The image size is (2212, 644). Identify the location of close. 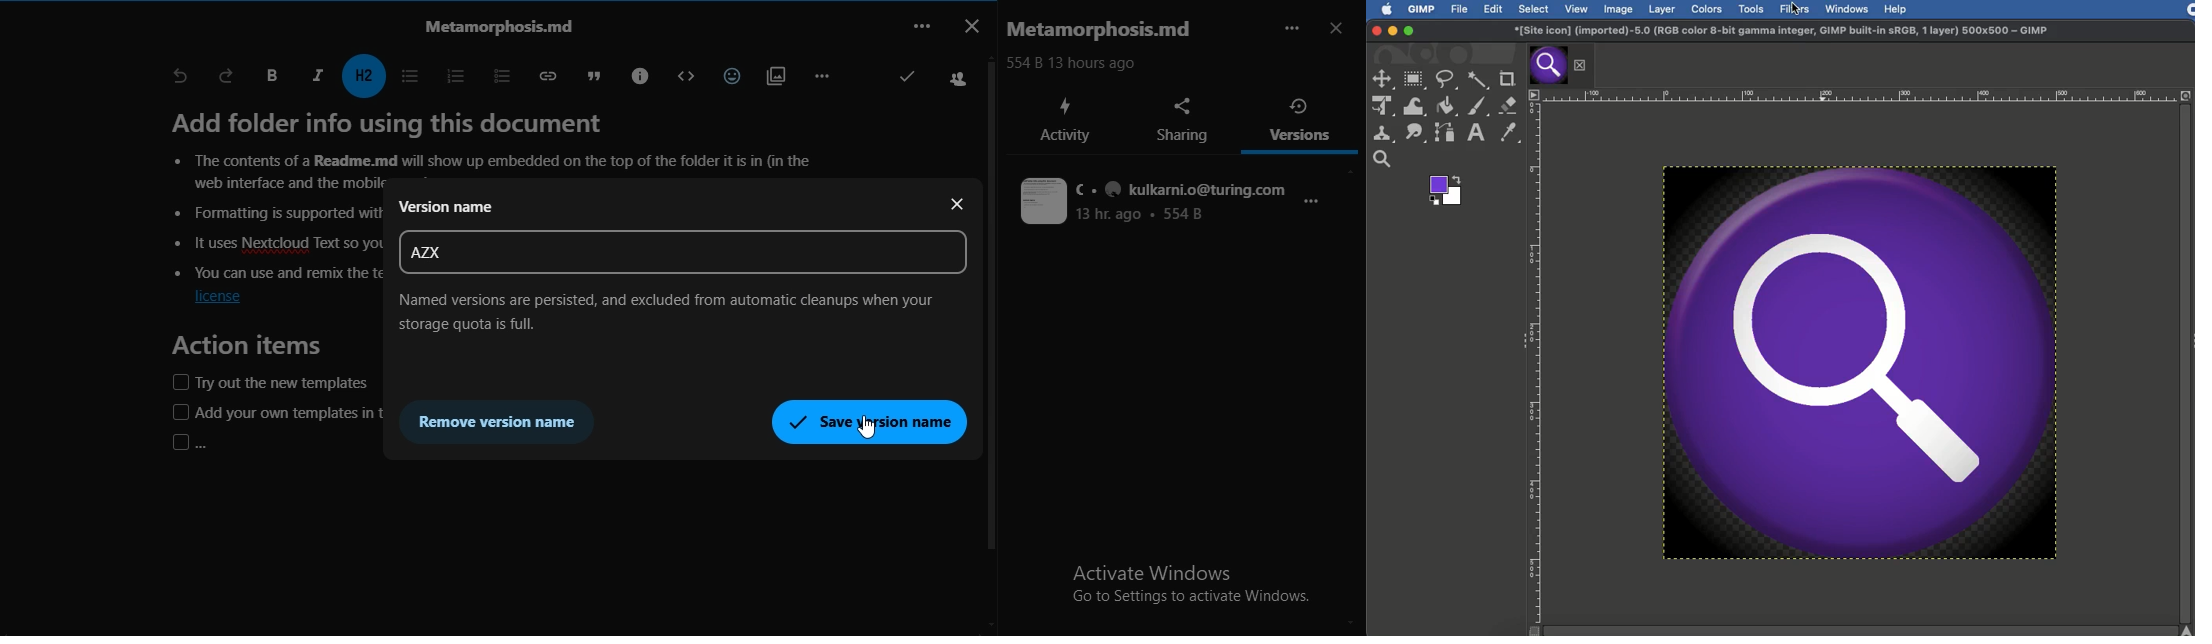
(1339, 30).